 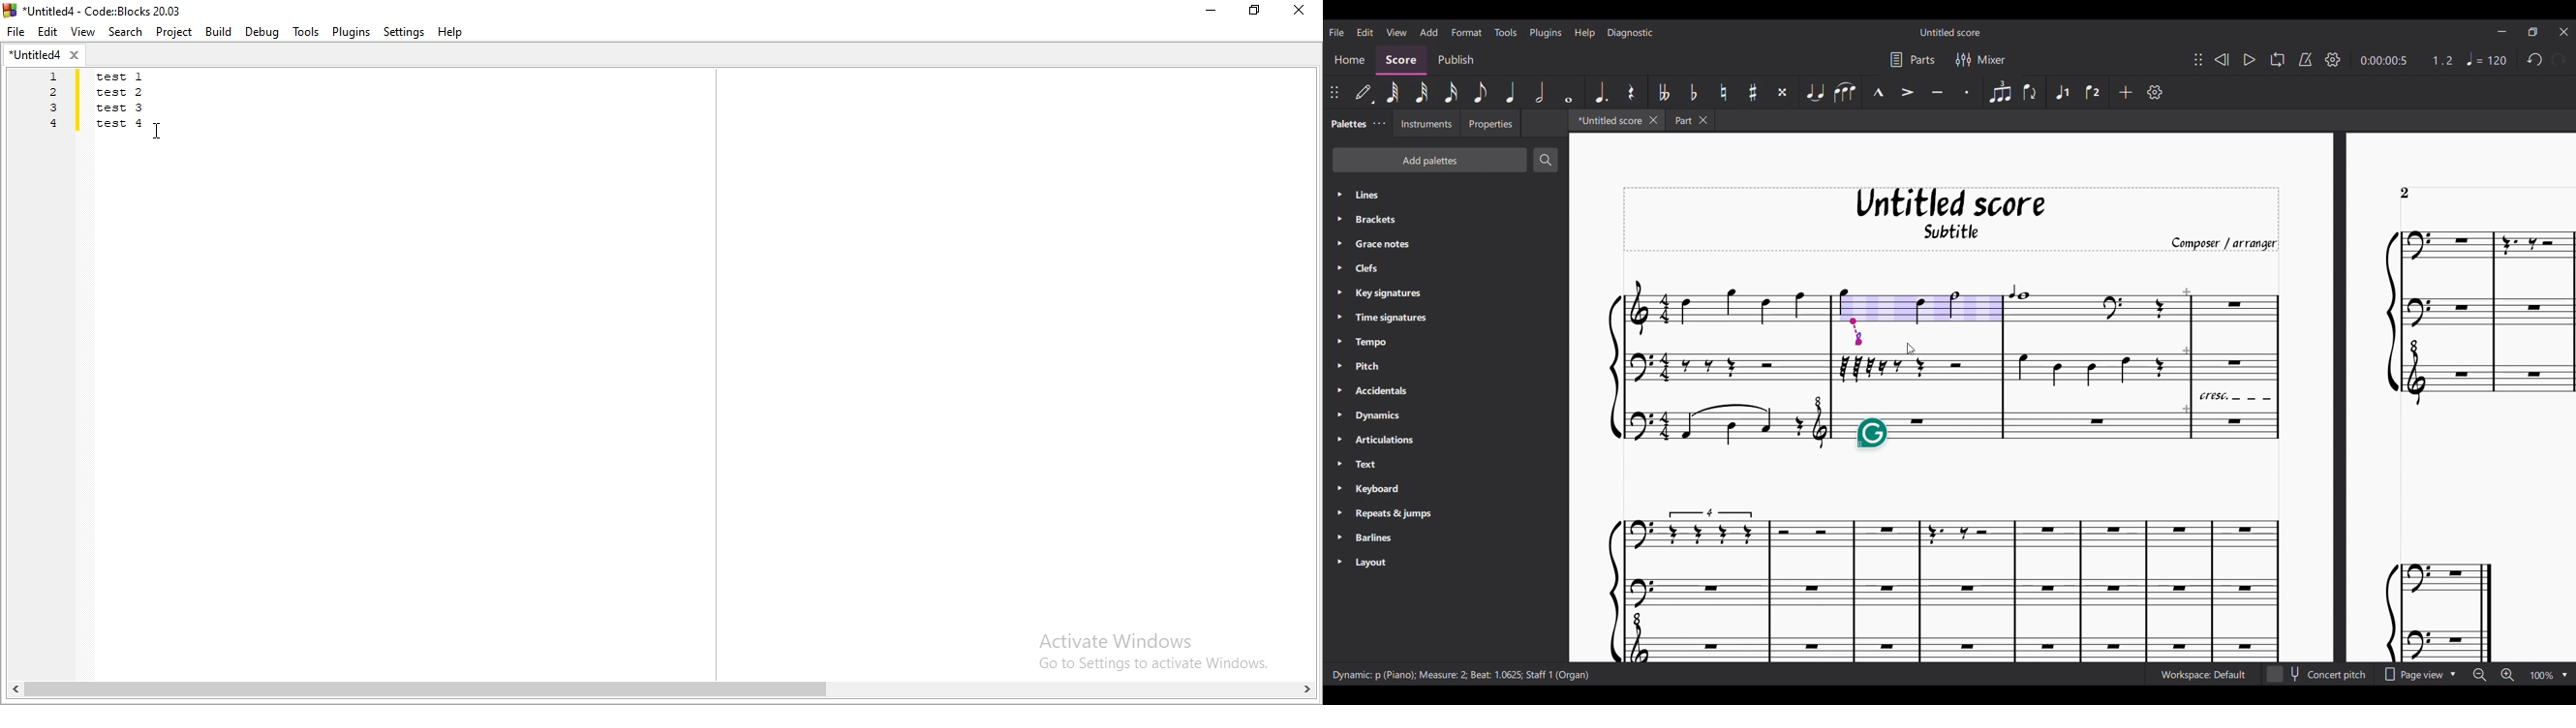 What do you see at coordinates (122, 32) in the screenshot?
I see `Search ` at bounding box center [122, 32].